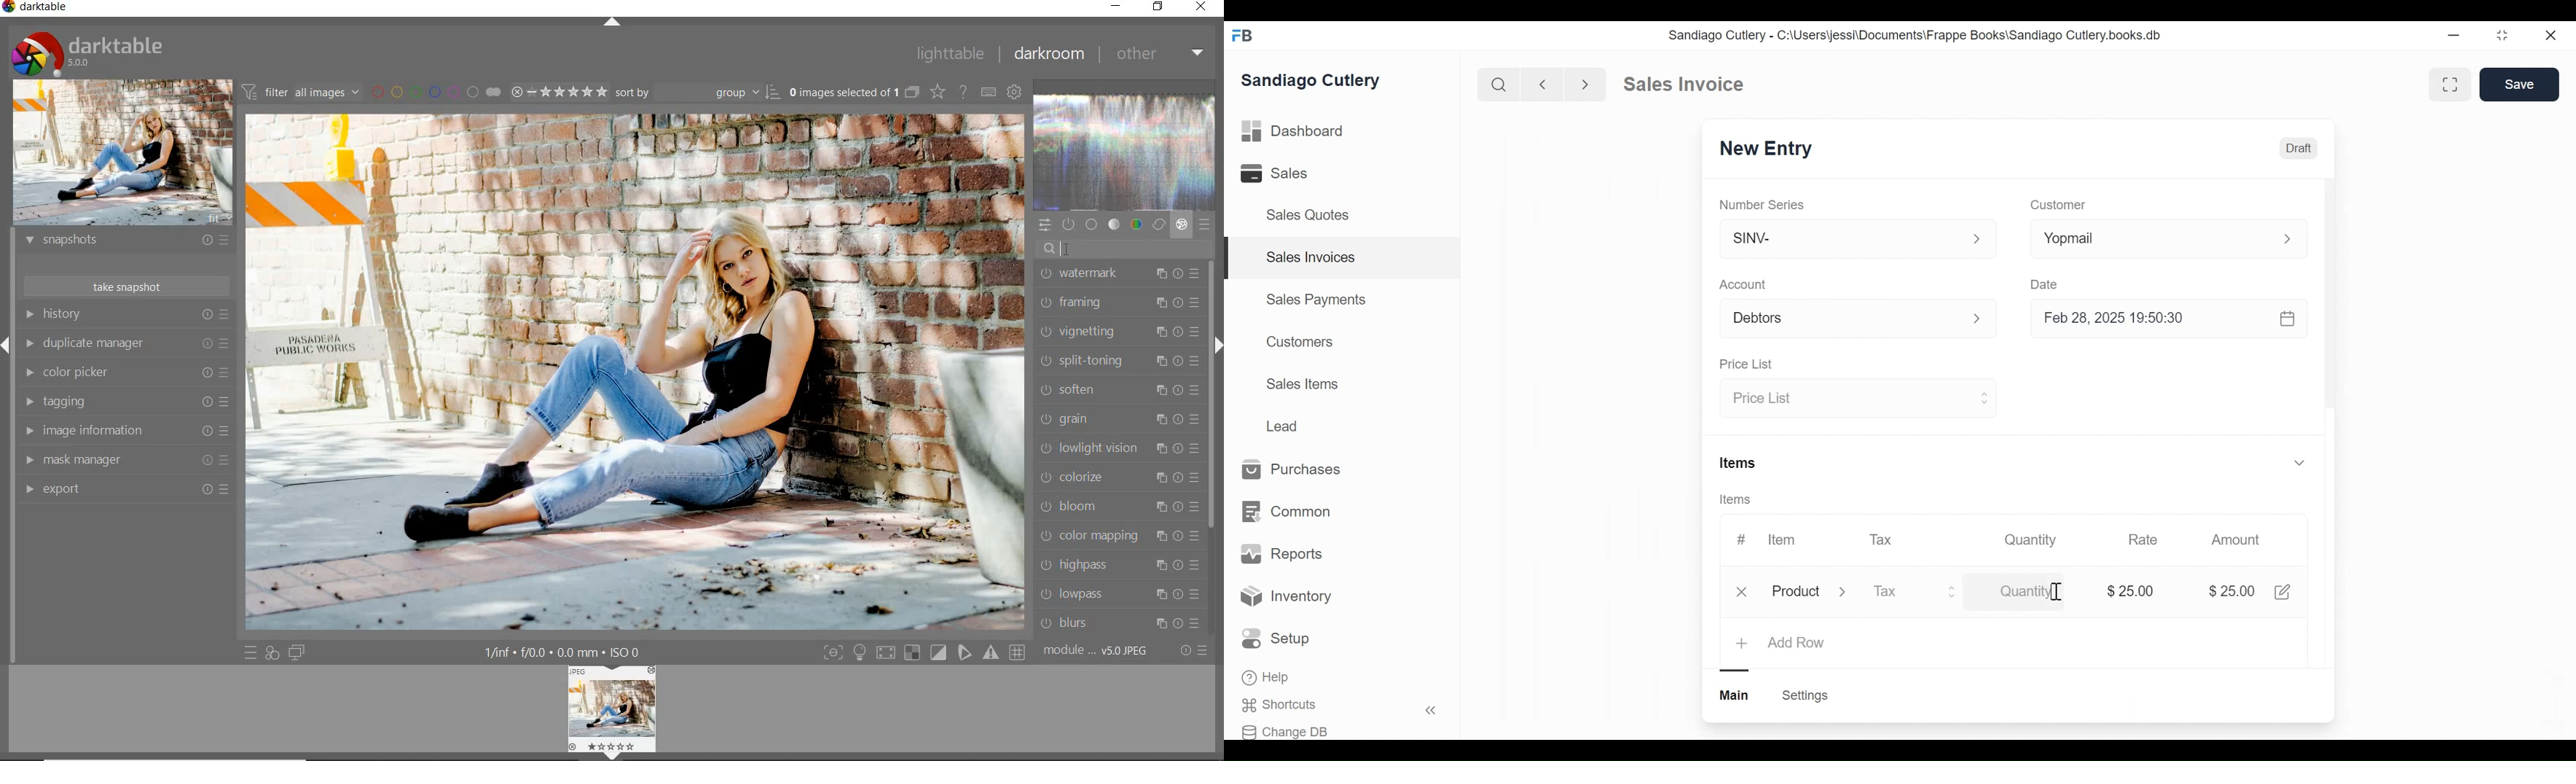 Image resolution: width=2576 pixels, height=784 pixels. I want to click on Quantity, so click(2032, 540).